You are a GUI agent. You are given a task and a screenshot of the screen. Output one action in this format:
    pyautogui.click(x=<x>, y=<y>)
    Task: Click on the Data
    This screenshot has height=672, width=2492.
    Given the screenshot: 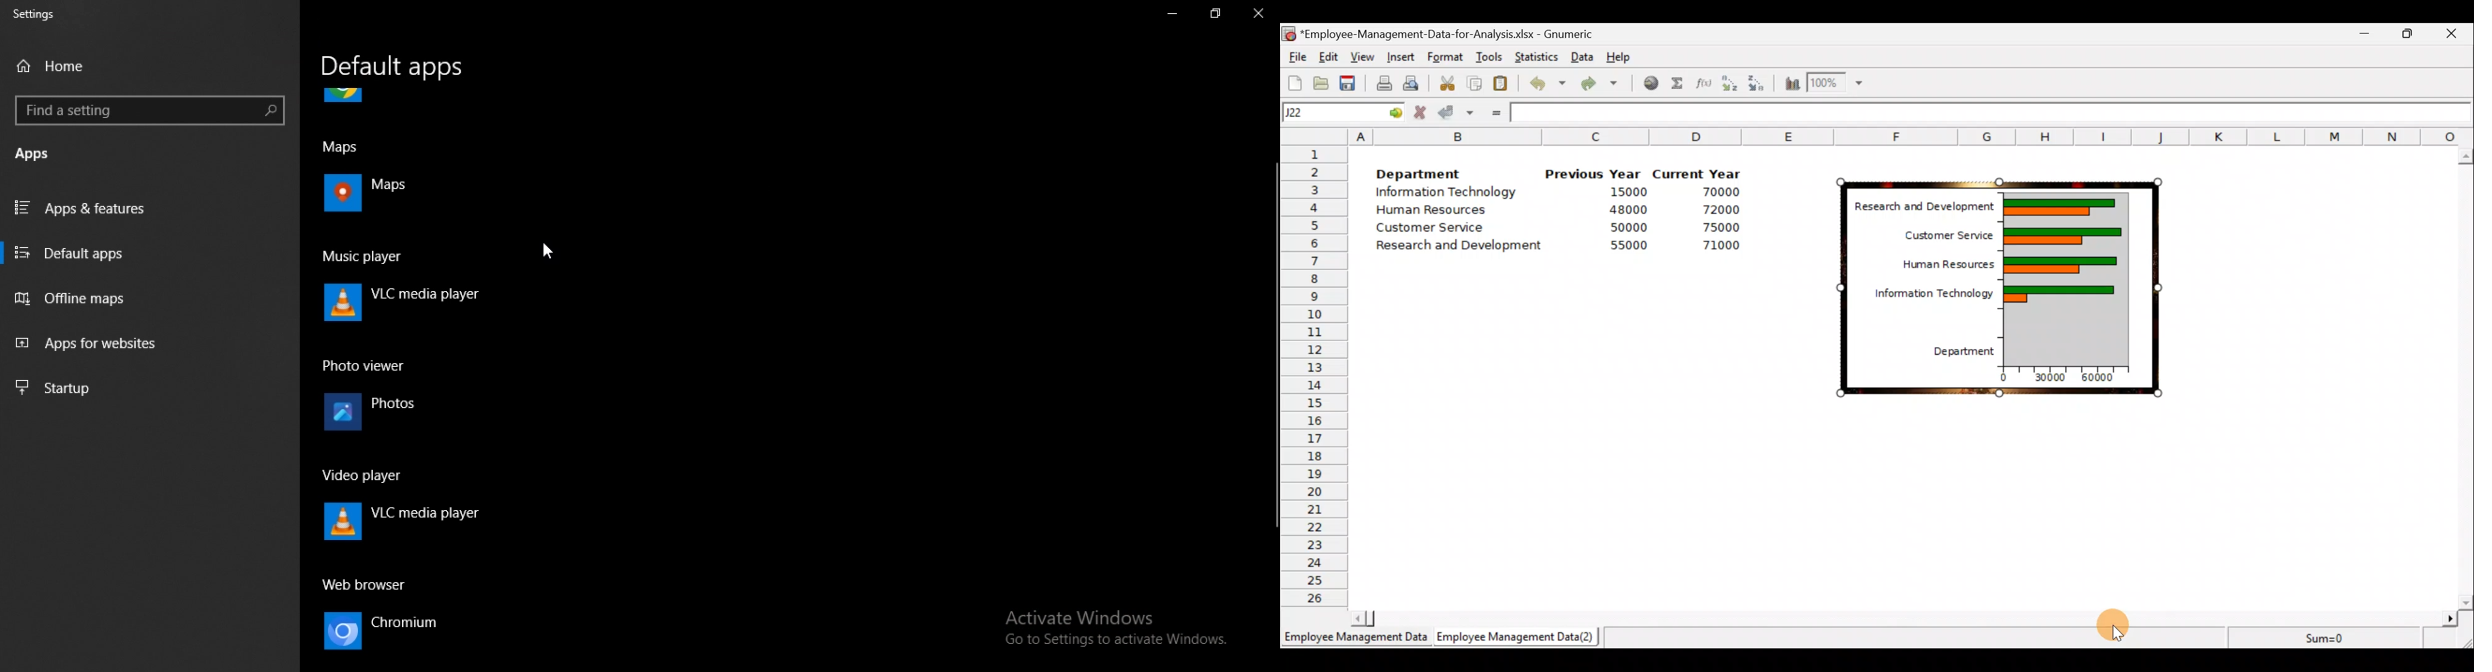 What is the action you would take?
    pyautogui.click(x=1583, y=55)
    